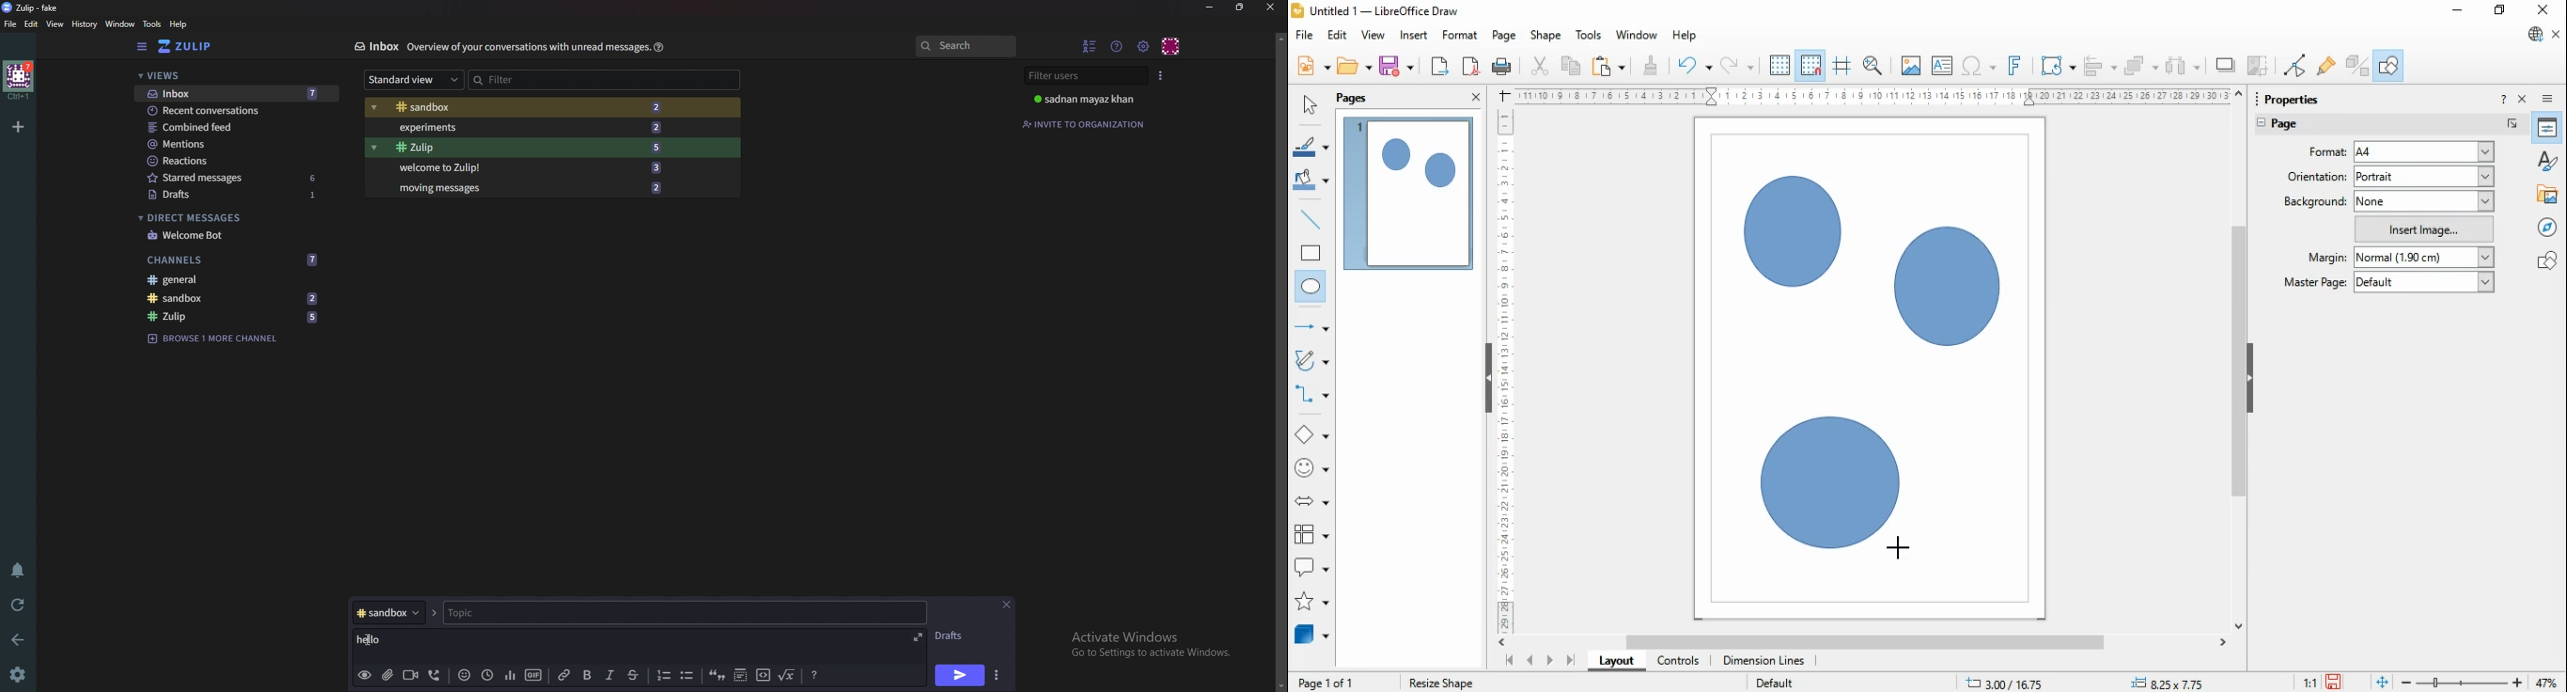 This screenshot has height=700, width=2576. I want to click on normal, so click(2424, 258).